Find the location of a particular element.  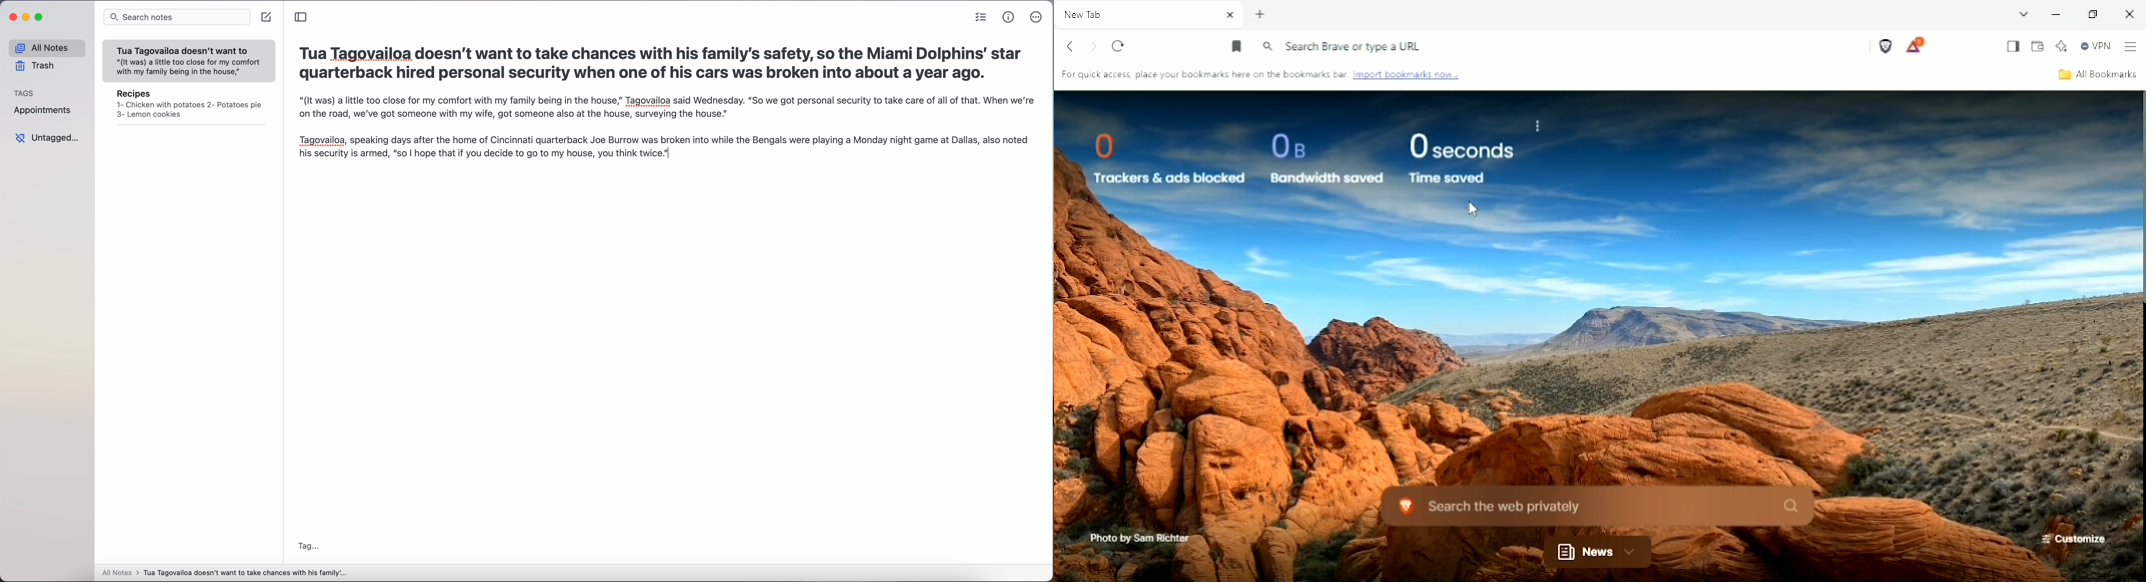

close Simplenote is located at coordinates (12, 17).